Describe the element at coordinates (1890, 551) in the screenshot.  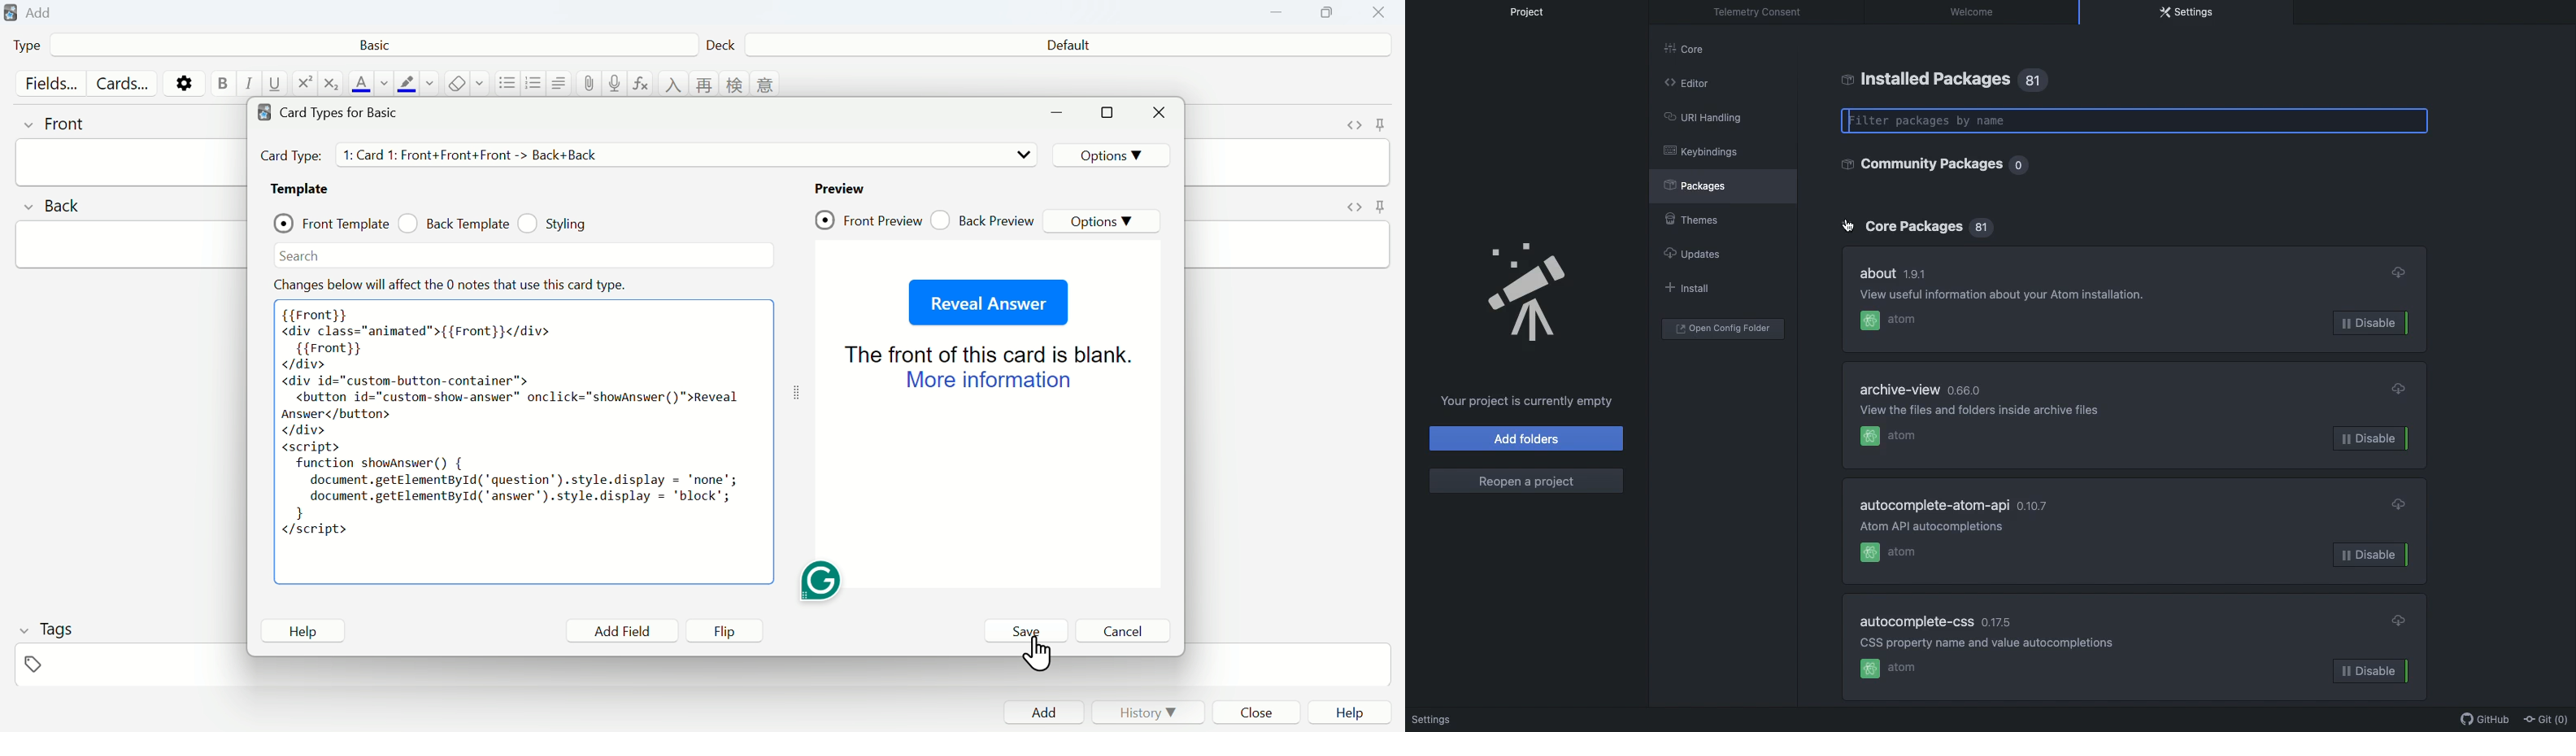
I see `Atom` at that location.